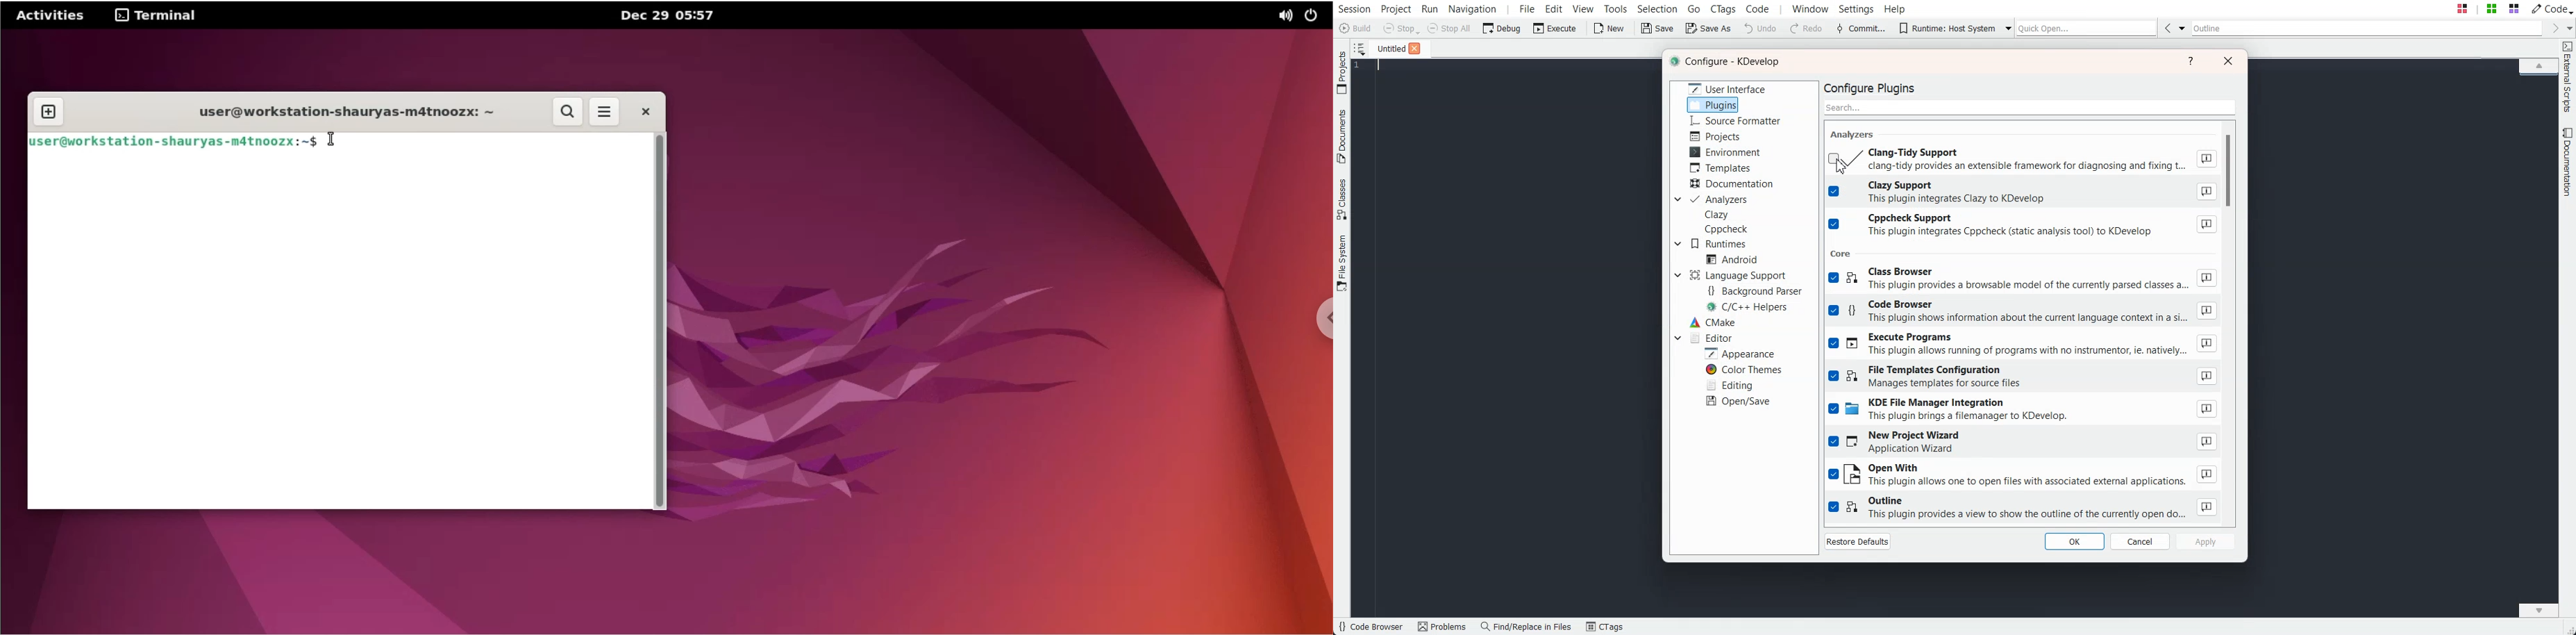  Describe the element at coordinates (1527, 626) in the screenshot. I see `Find/Replace in files` at that location.